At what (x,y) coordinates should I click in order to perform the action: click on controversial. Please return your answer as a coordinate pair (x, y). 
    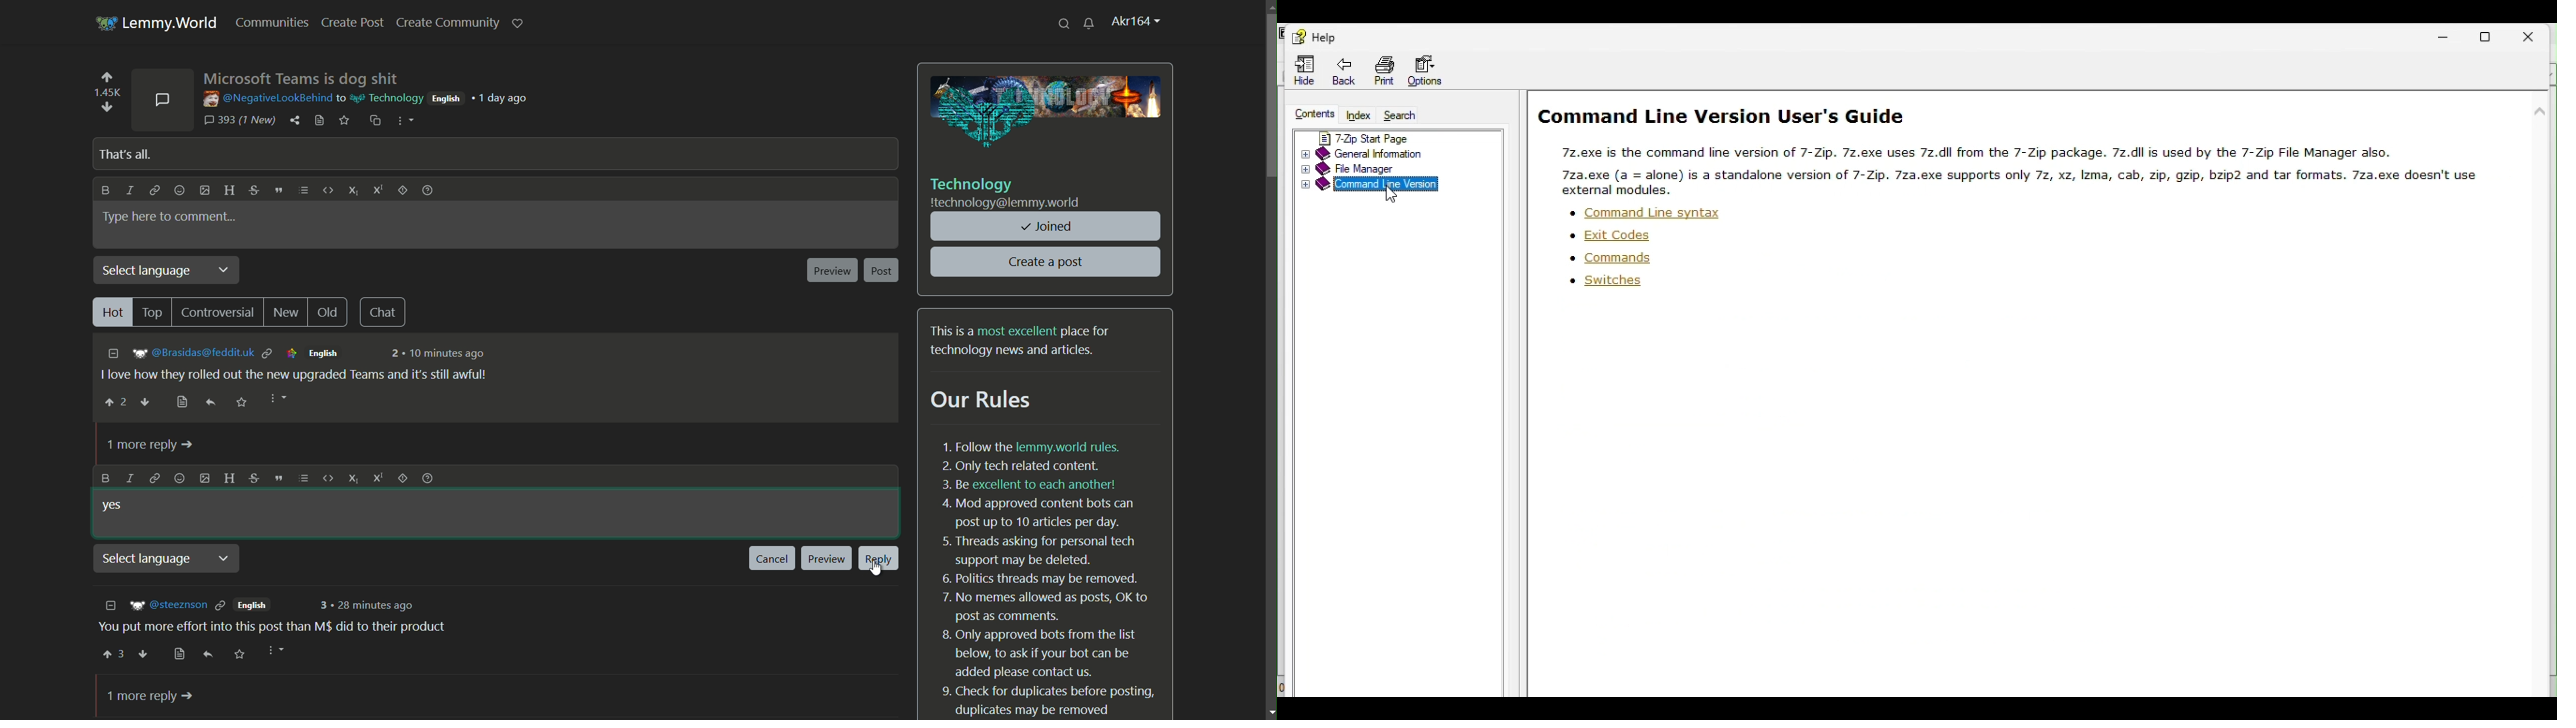
    Looking at the image, I should click on (219, 313).